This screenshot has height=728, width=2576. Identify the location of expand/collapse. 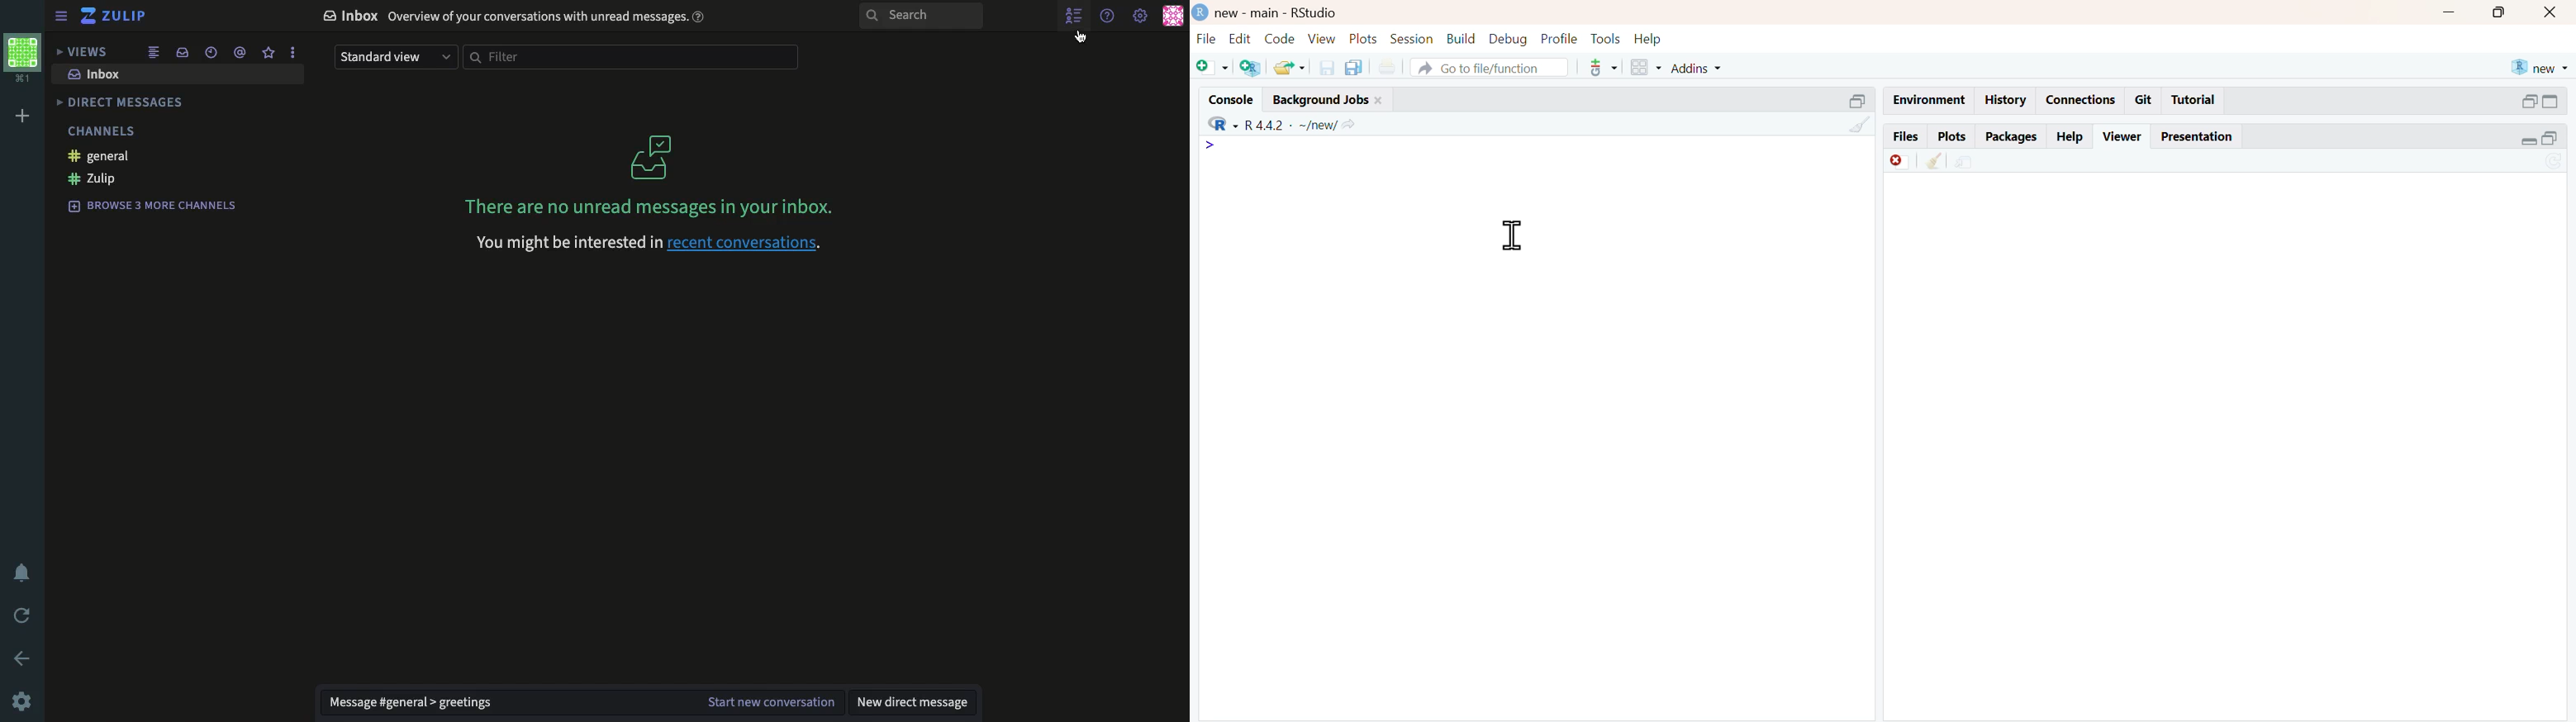
(2552, 102).